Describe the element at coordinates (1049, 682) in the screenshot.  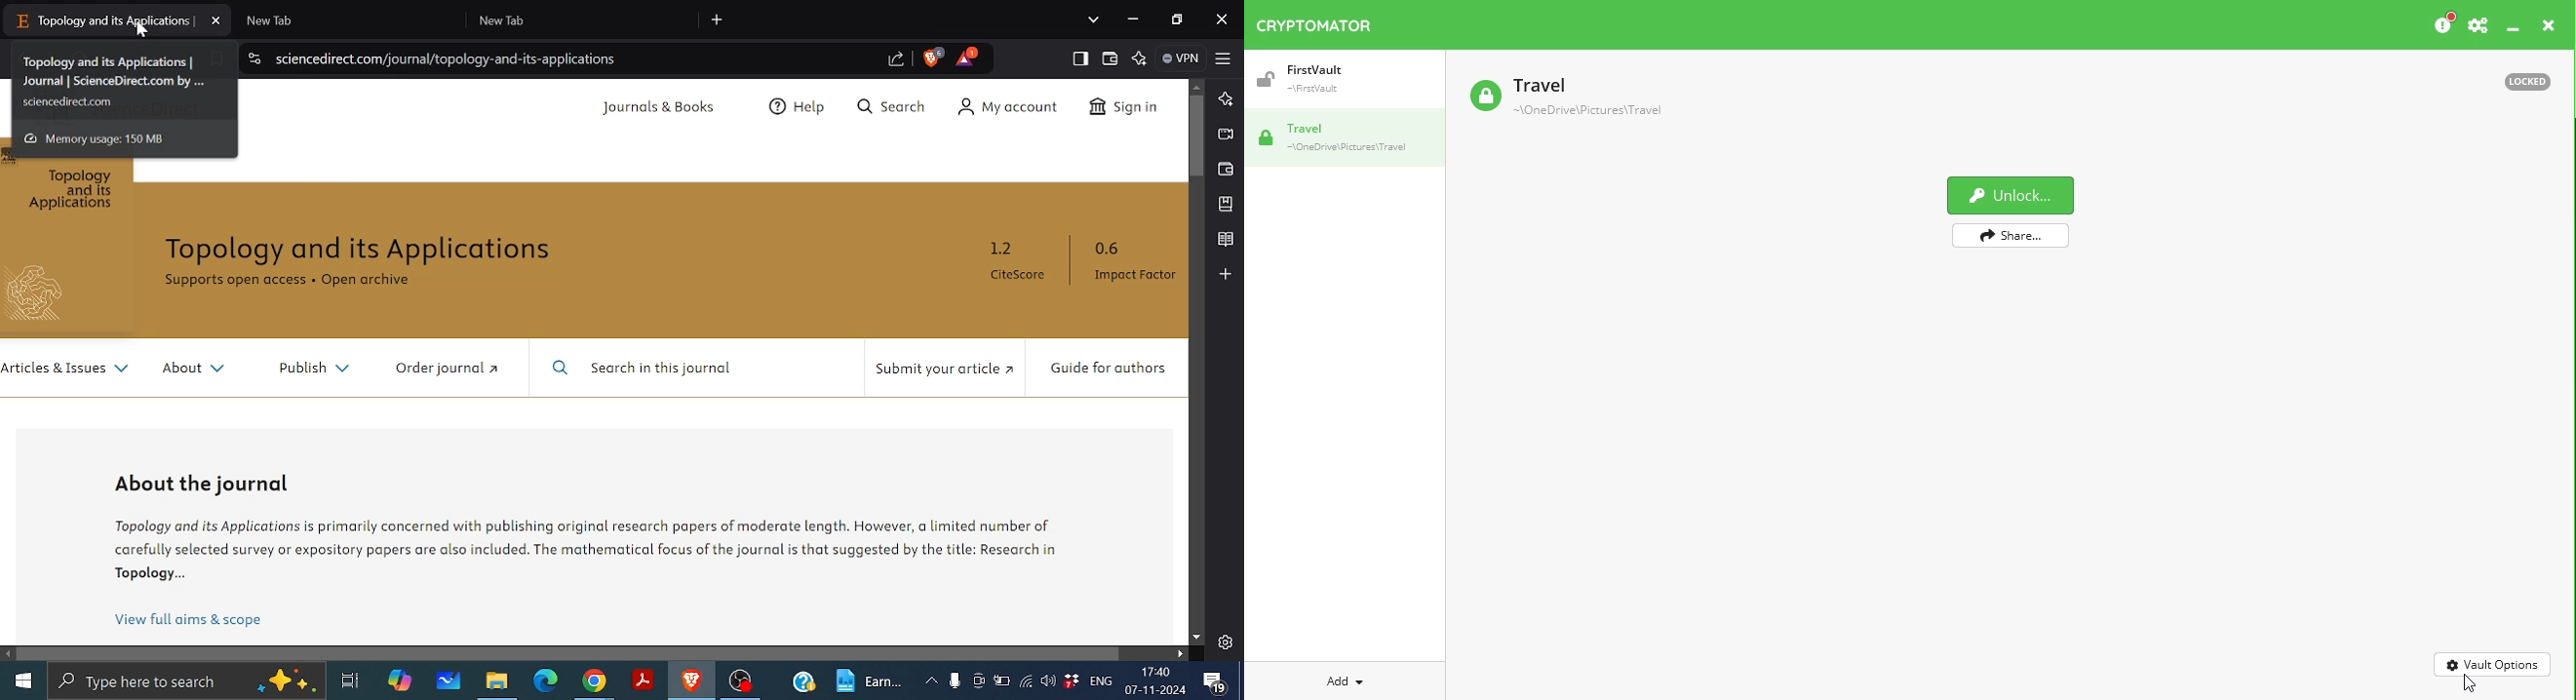
I see `Speaker or headphone` at that location.